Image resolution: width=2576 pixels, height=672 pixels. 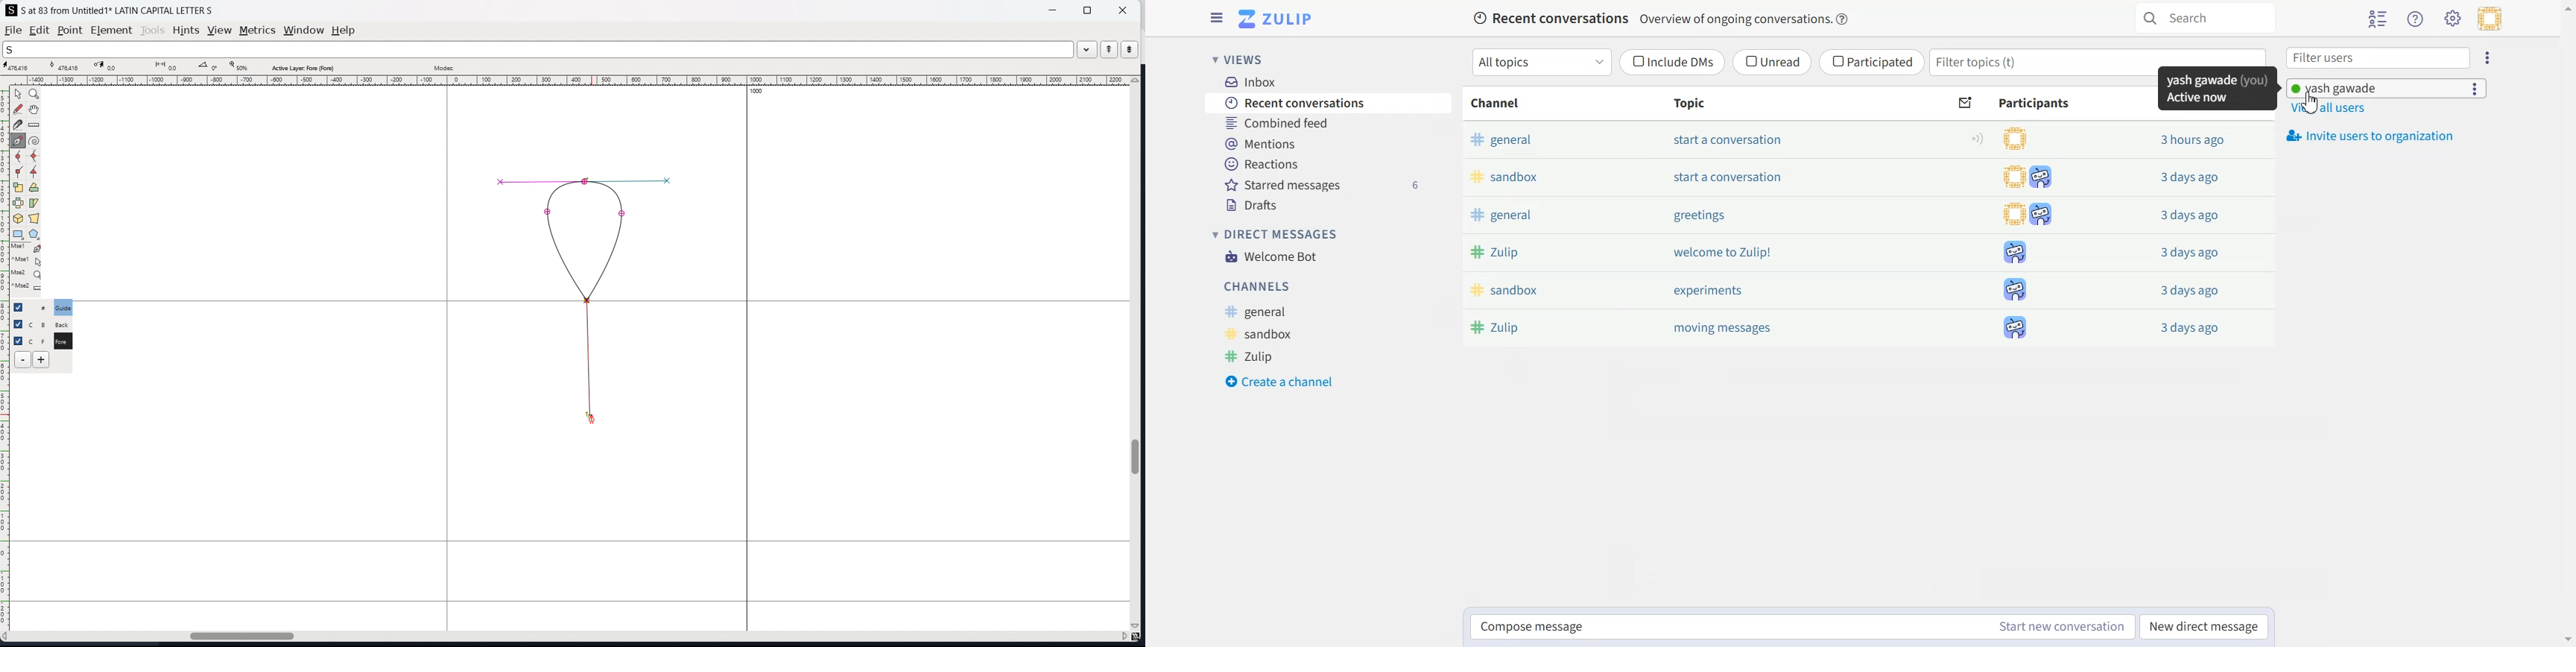 What do you see at coordinates (1130, 49) in the screenshot?
I see `next word in the wordlist` at bounding box center [1130, 49].